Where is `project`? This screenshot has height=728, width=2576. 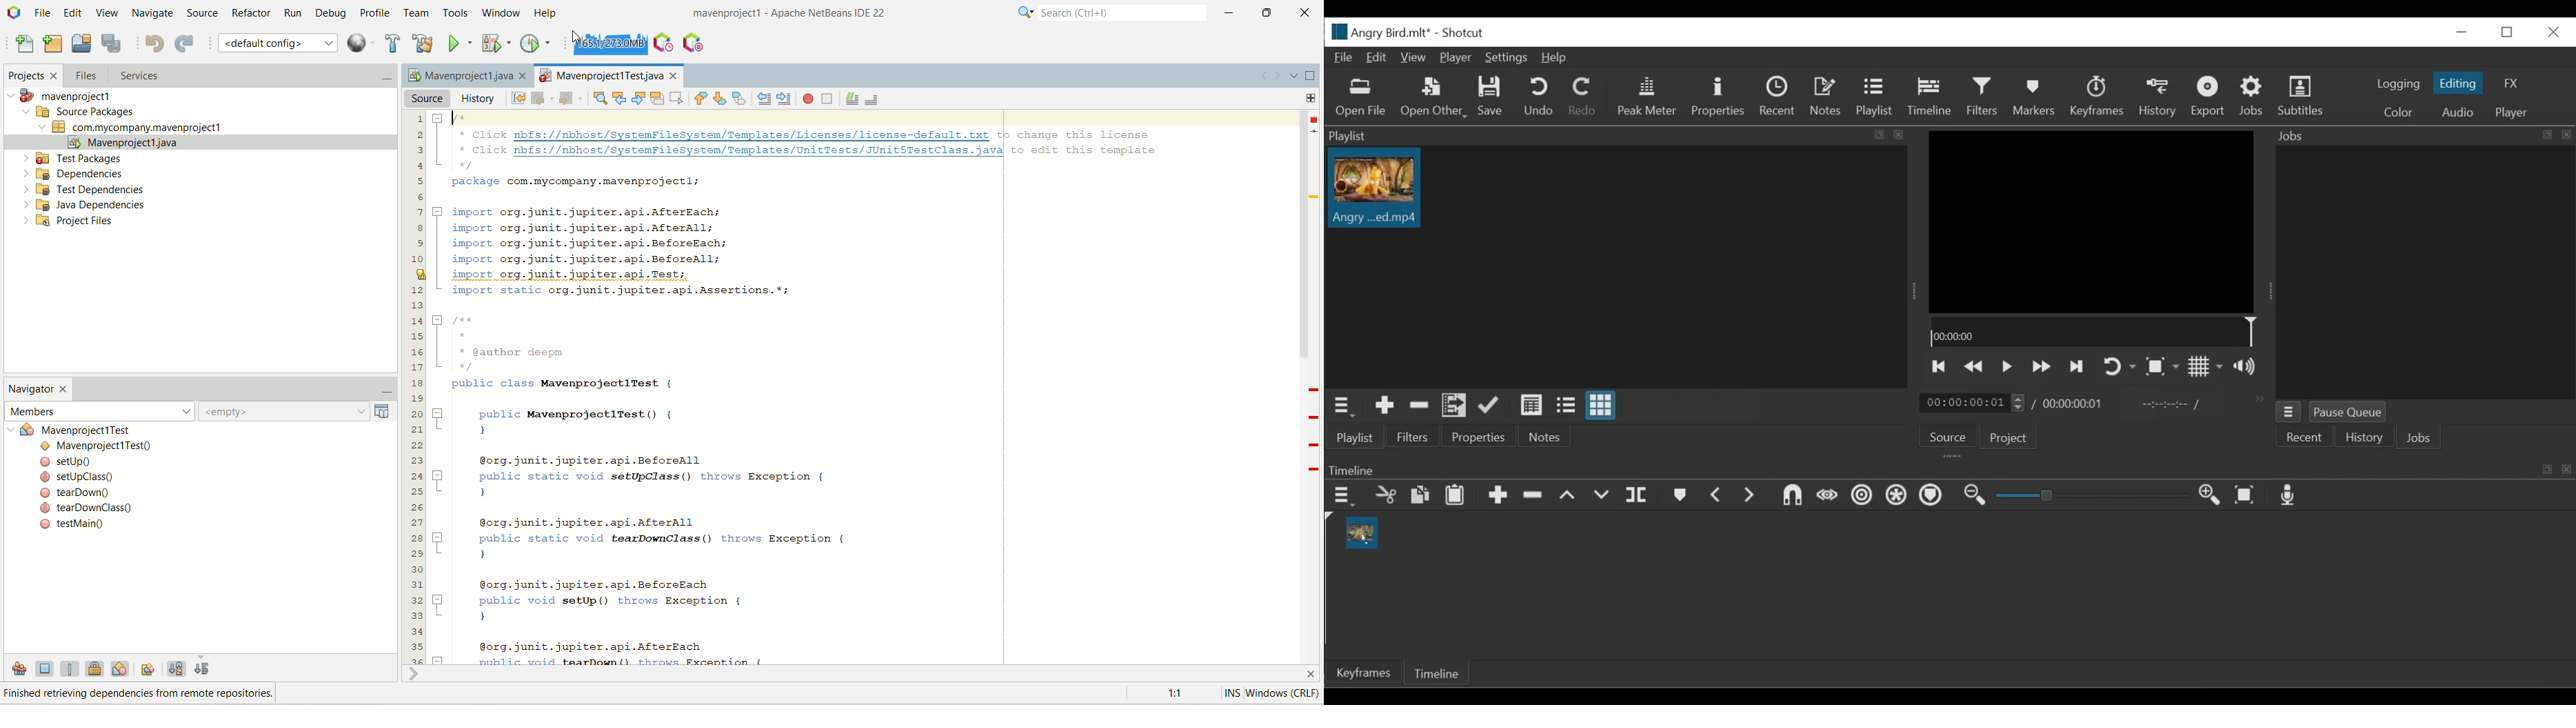 project is located at coordinates (607, 76).